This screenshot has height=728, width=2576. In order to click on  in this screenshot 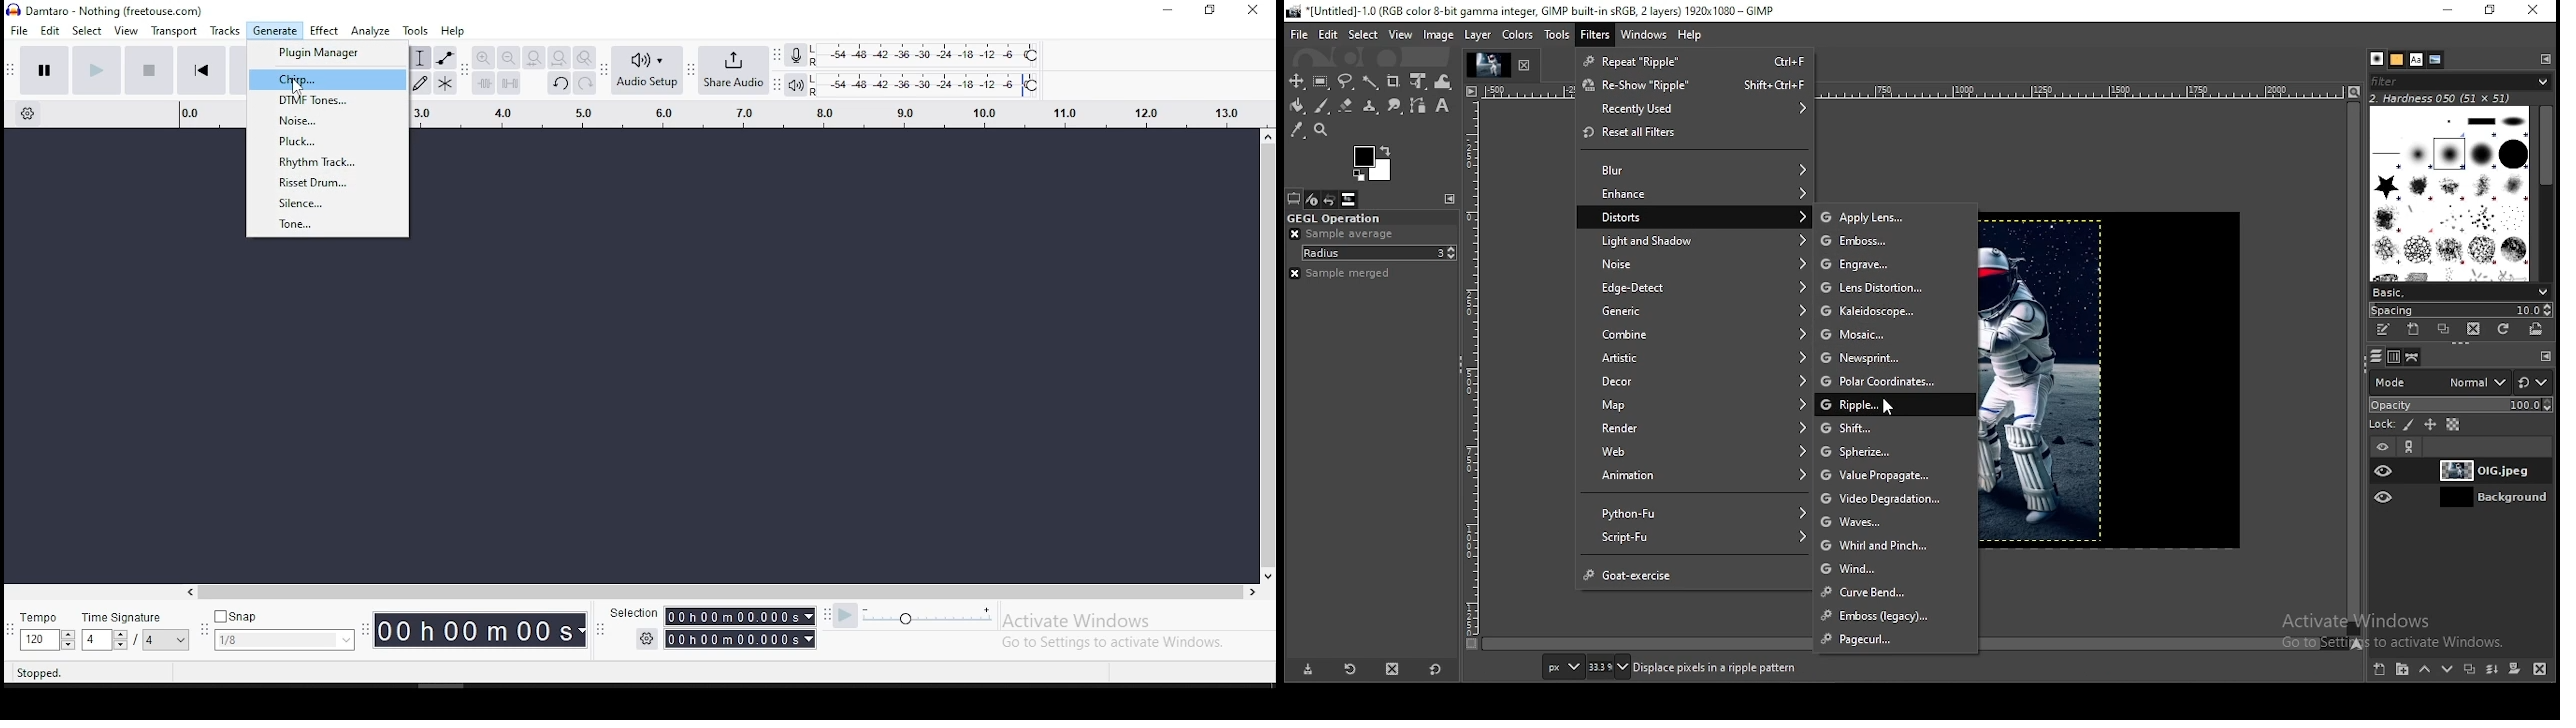, I will do `click(1168, 9)`.